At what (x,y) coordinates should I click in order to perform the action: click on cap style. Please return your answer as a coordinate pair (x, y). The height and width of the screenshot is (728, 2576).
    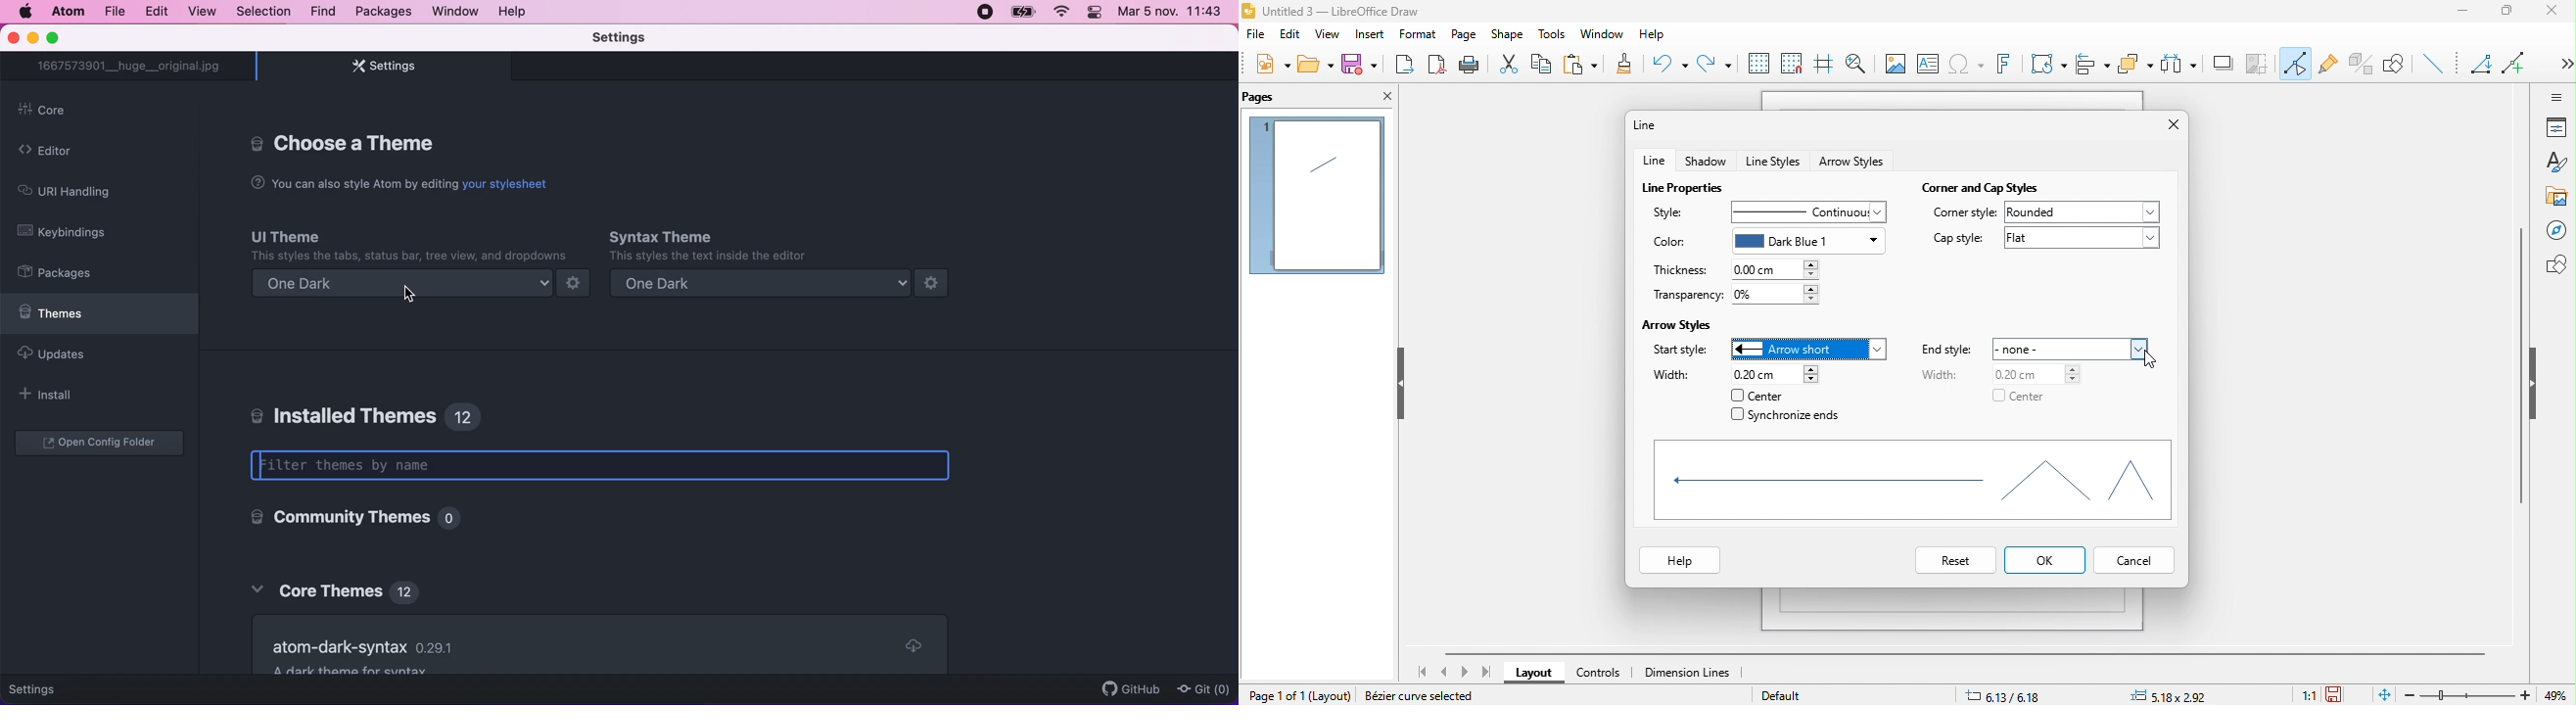
    Looking at the image, I should click on (1955, 239).